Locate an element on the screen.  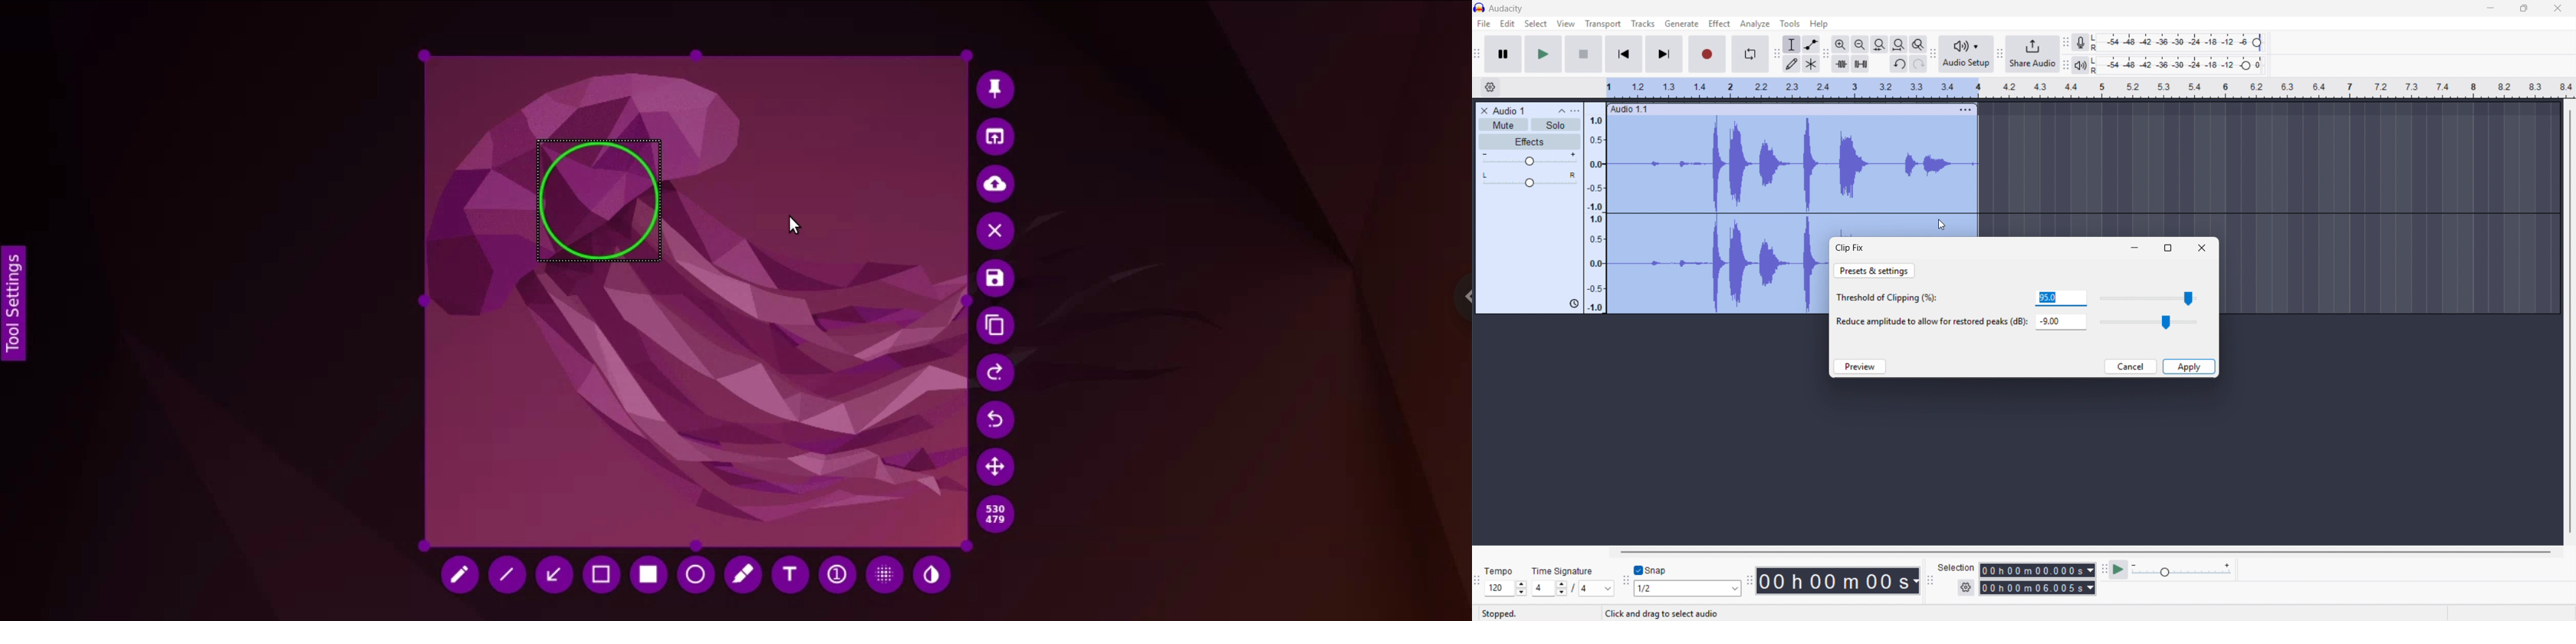
Track options is located at coordinates (1964, 108).